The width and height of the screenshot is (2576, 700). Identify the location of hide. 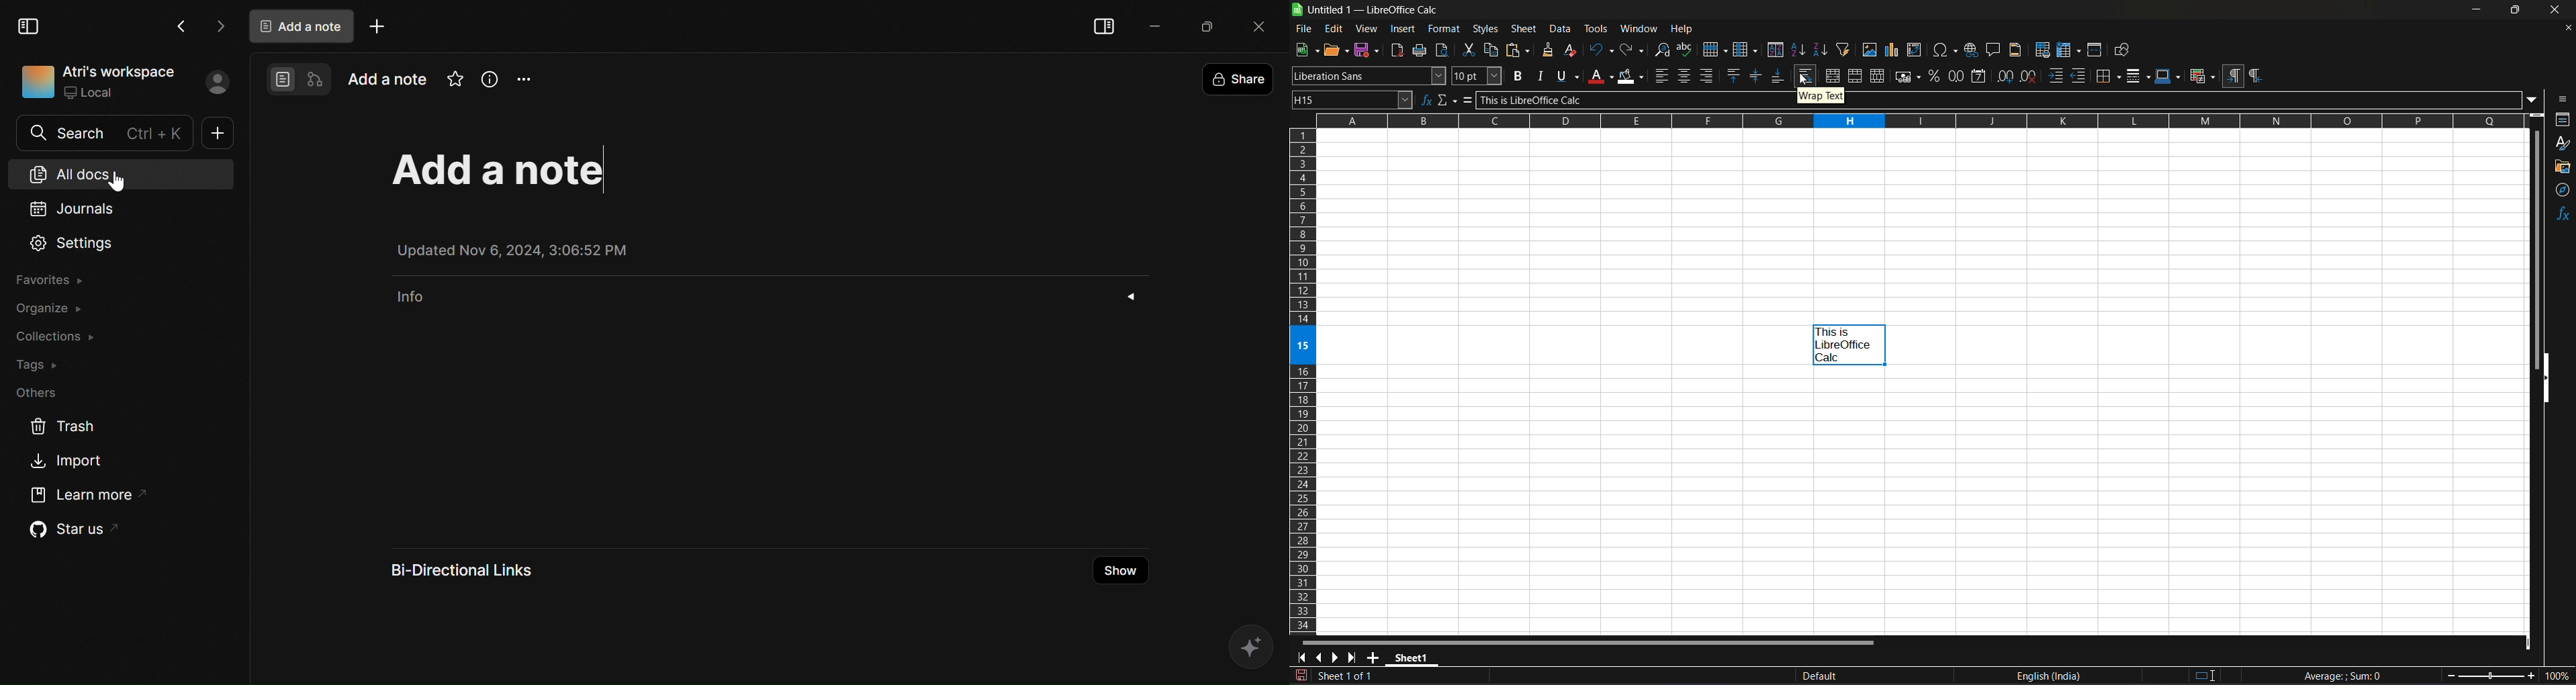
(2542, 376).